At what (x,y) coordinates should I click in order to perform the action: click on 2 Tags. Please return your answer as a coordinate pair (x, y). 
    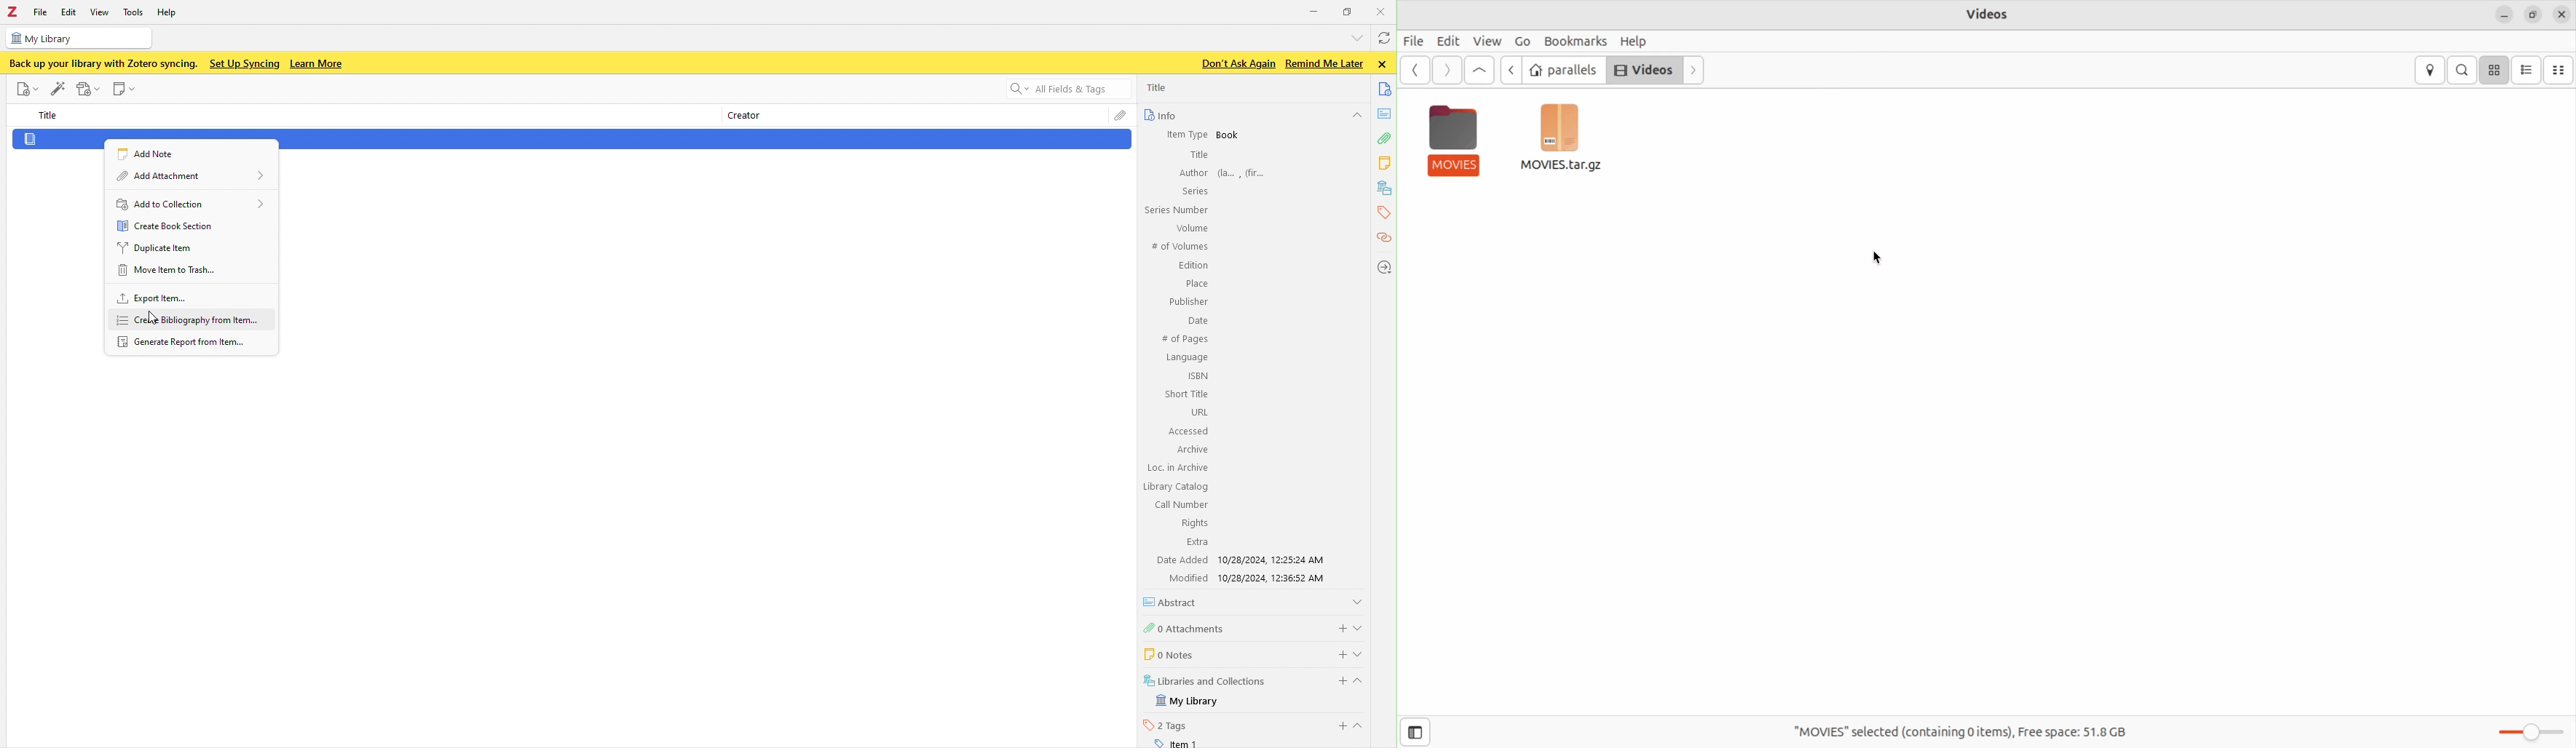
    Looking at the image, I should click on (1166, 725).